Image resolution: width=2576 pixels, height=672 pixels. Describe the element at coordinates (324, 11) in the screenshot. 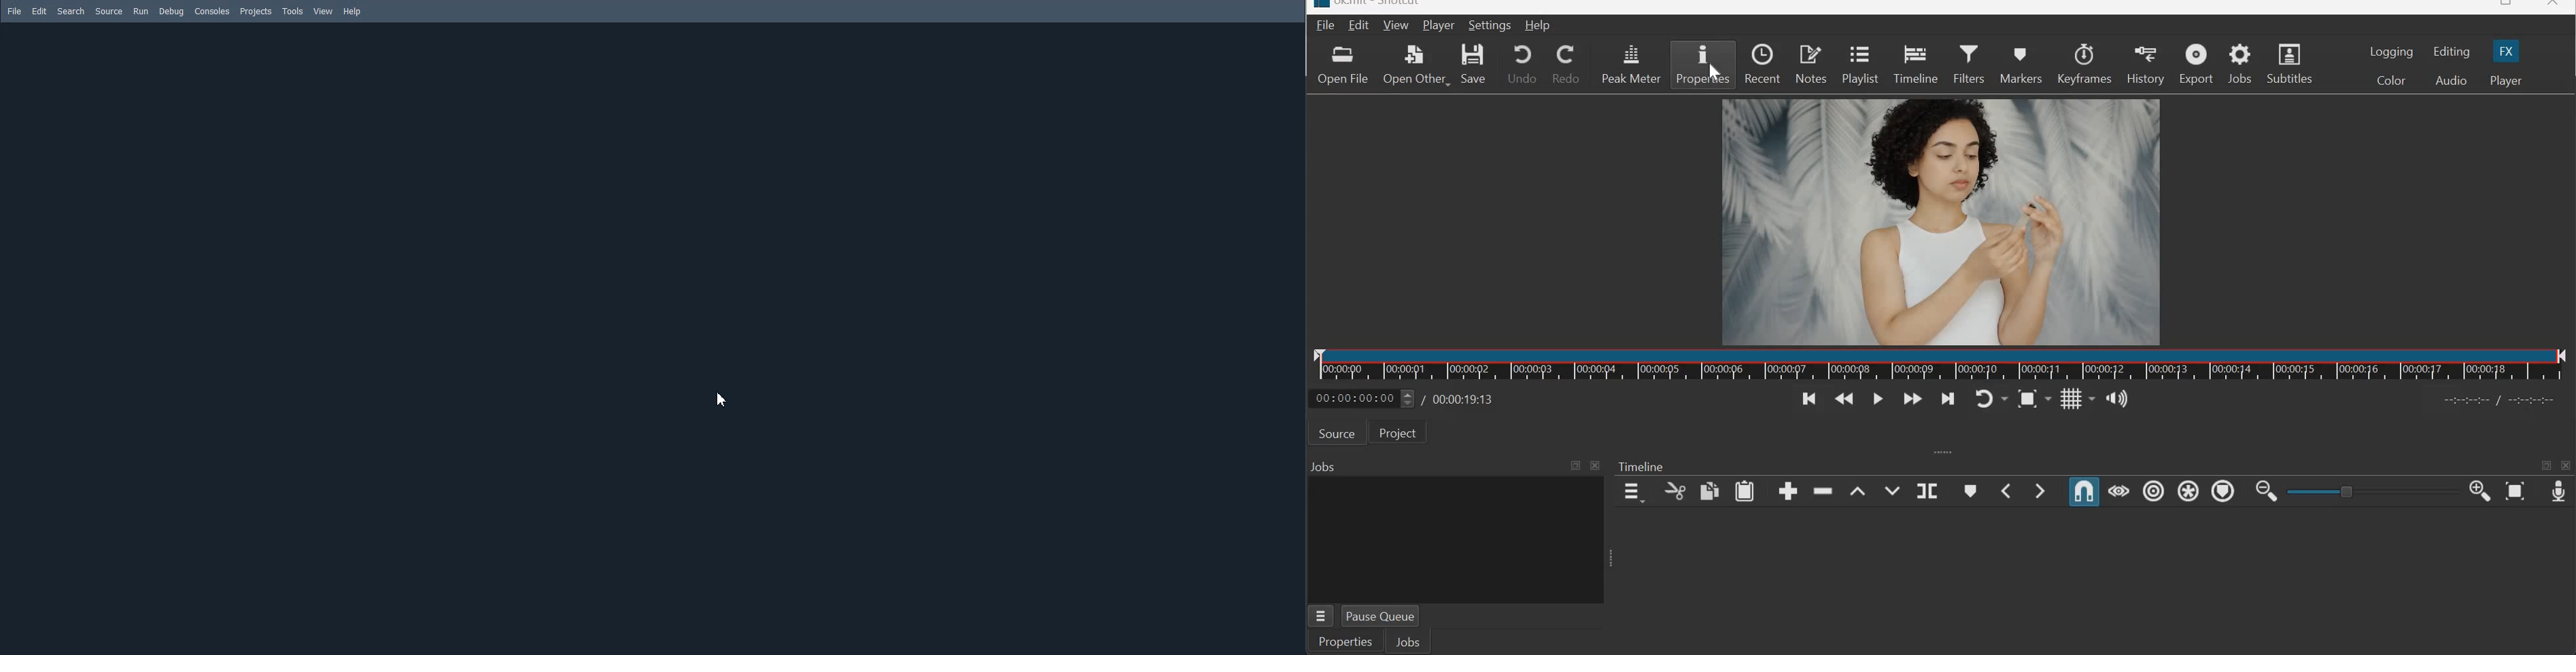

I see `View` at that location.